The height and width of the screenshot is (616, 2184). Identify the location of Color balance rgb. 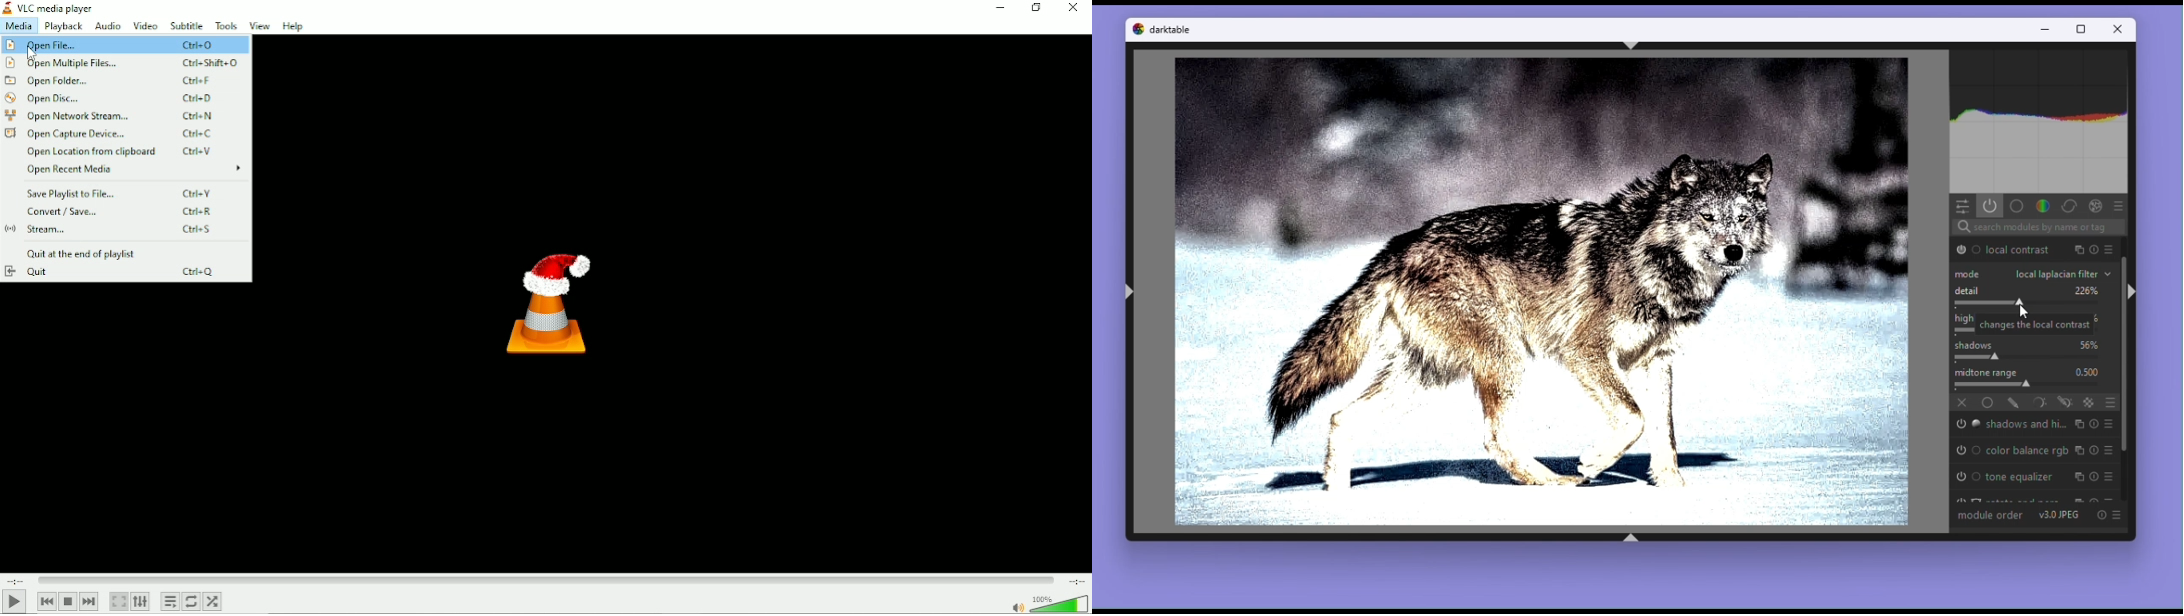
(2028, 449).